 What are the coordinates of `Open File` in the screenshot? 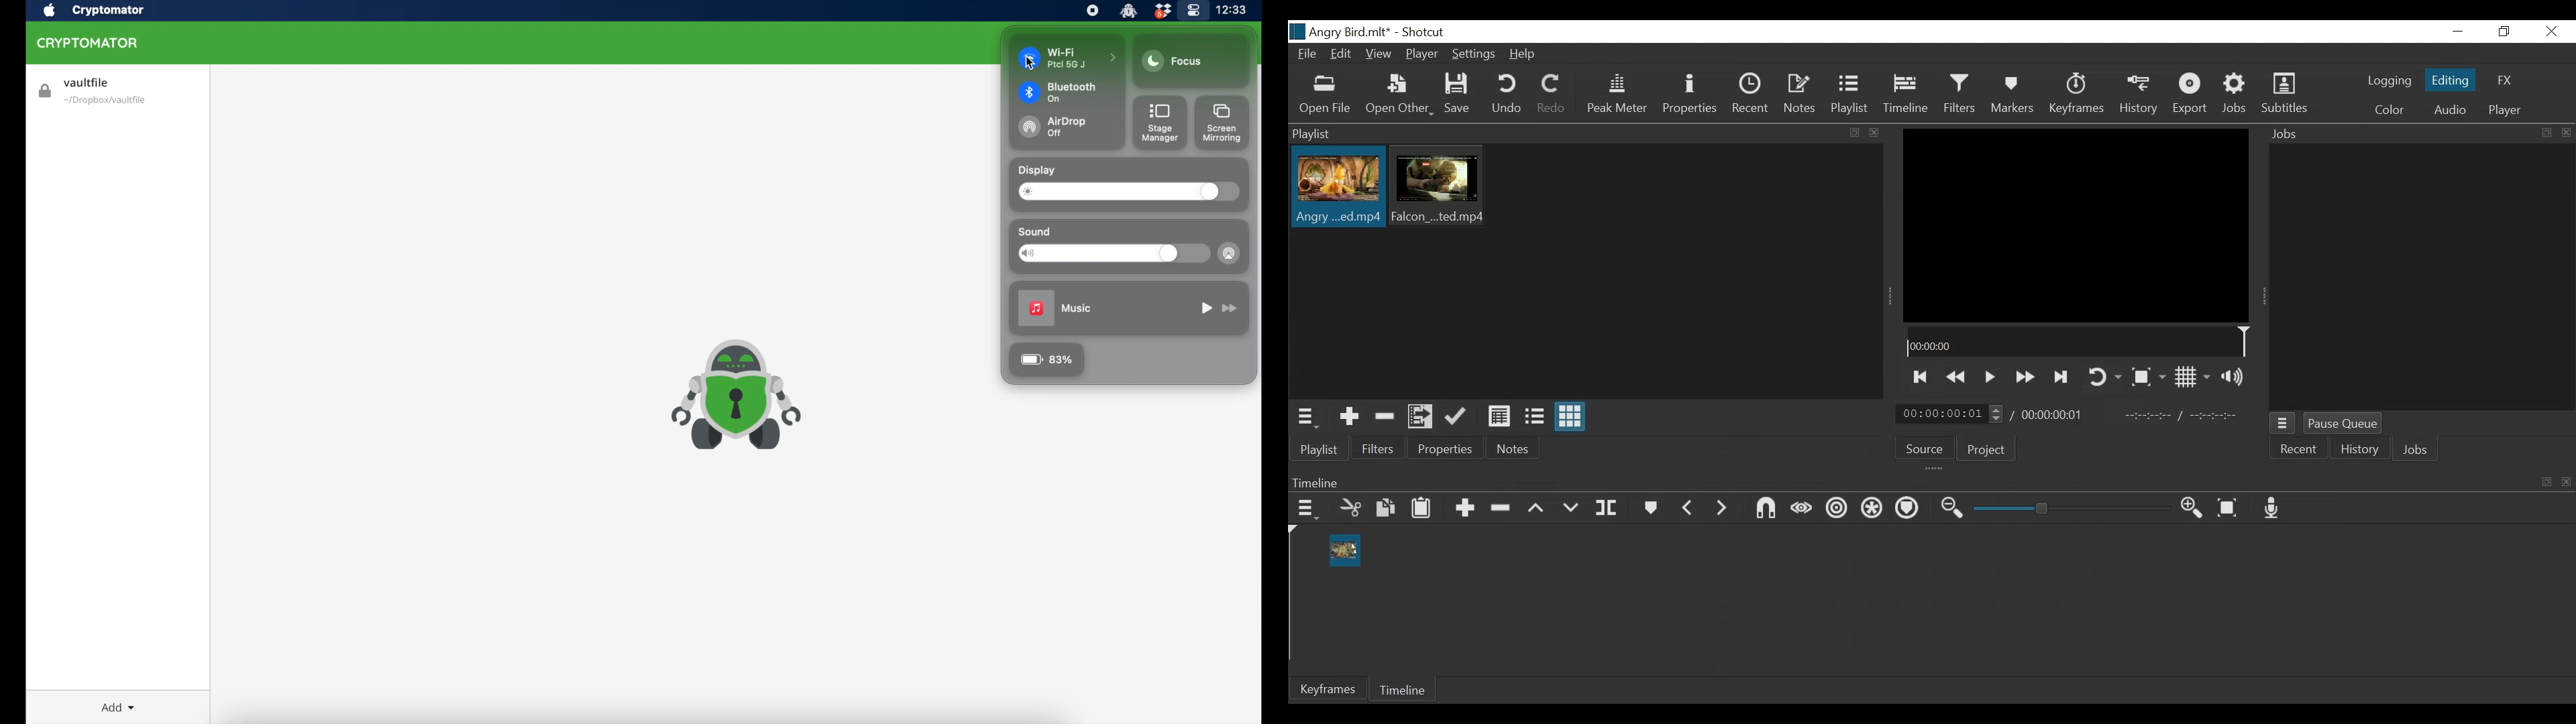 It's located at (1325, 94).